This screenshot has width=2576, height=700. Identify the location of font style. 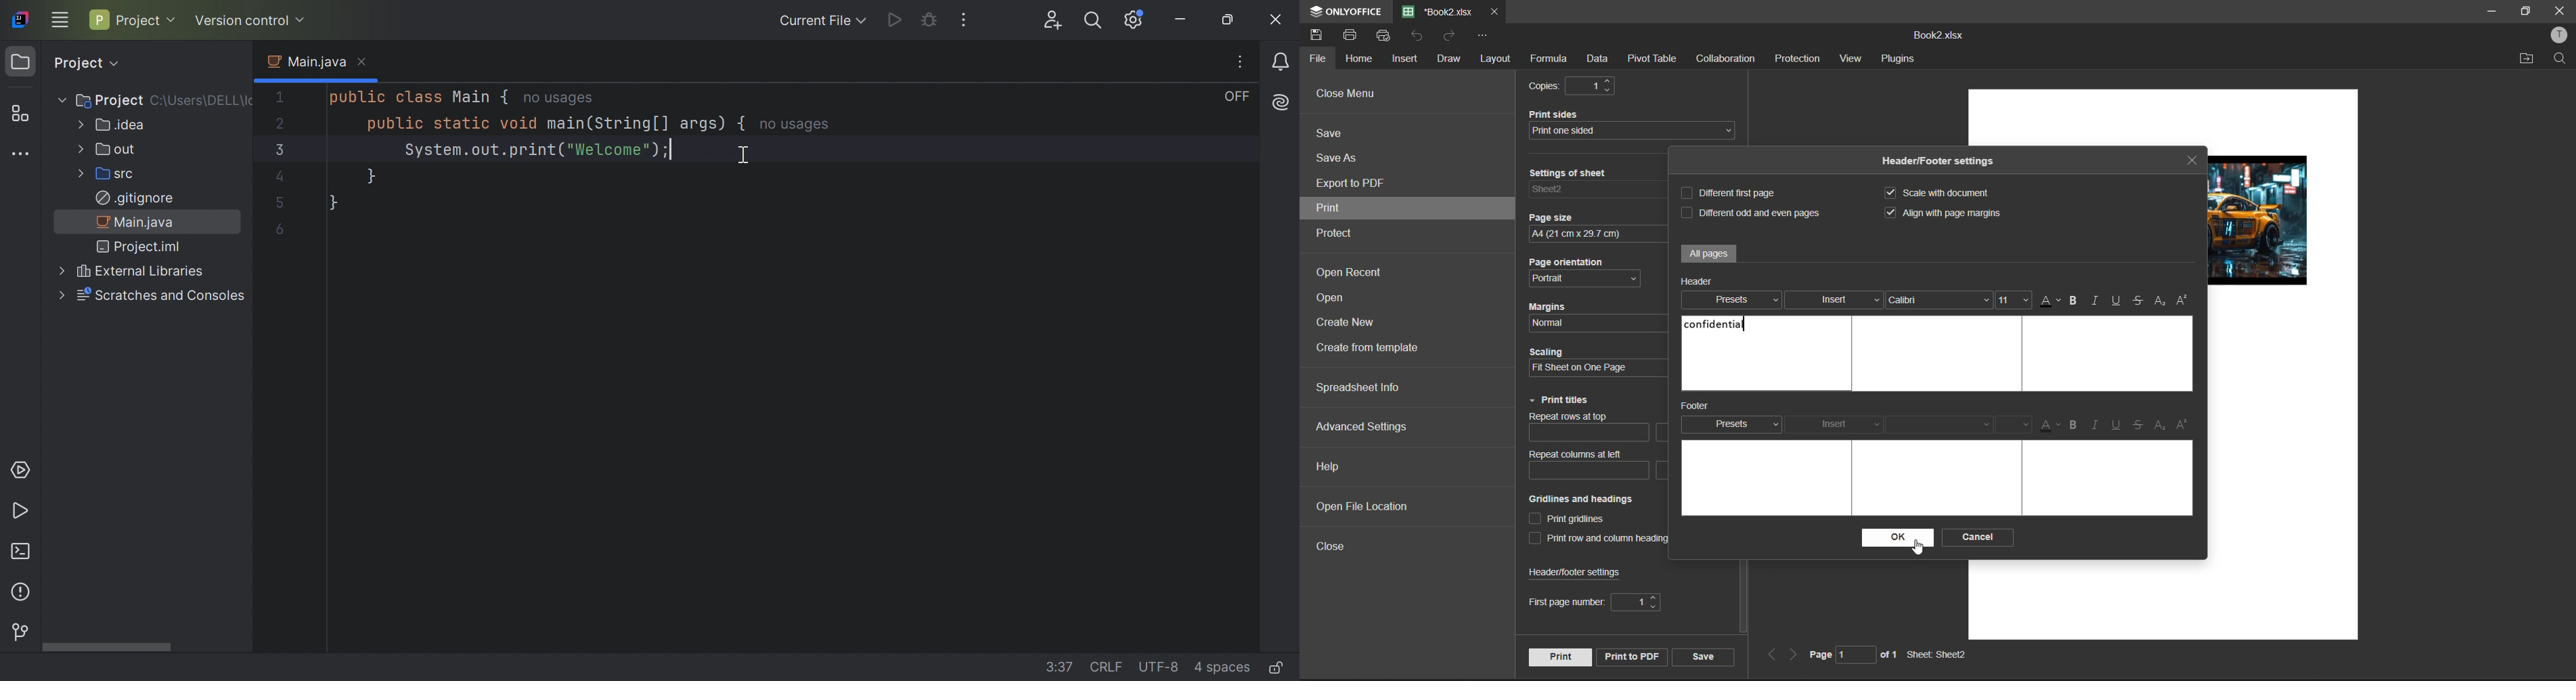
(1939, 303).